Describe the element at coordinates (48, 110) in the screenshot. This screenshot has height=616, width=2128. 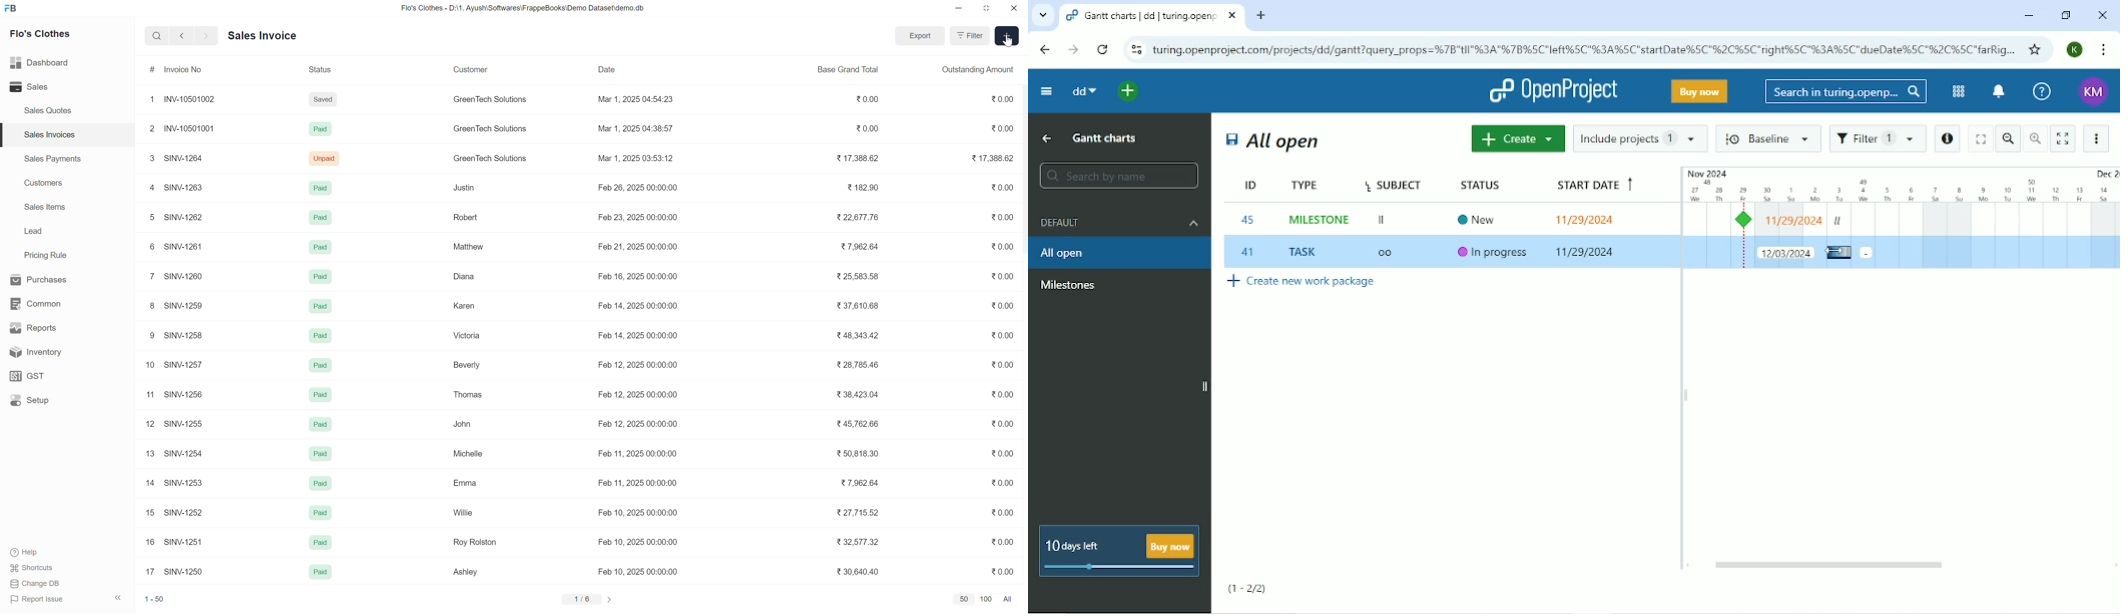
I see `Sales Quotes` at that location.